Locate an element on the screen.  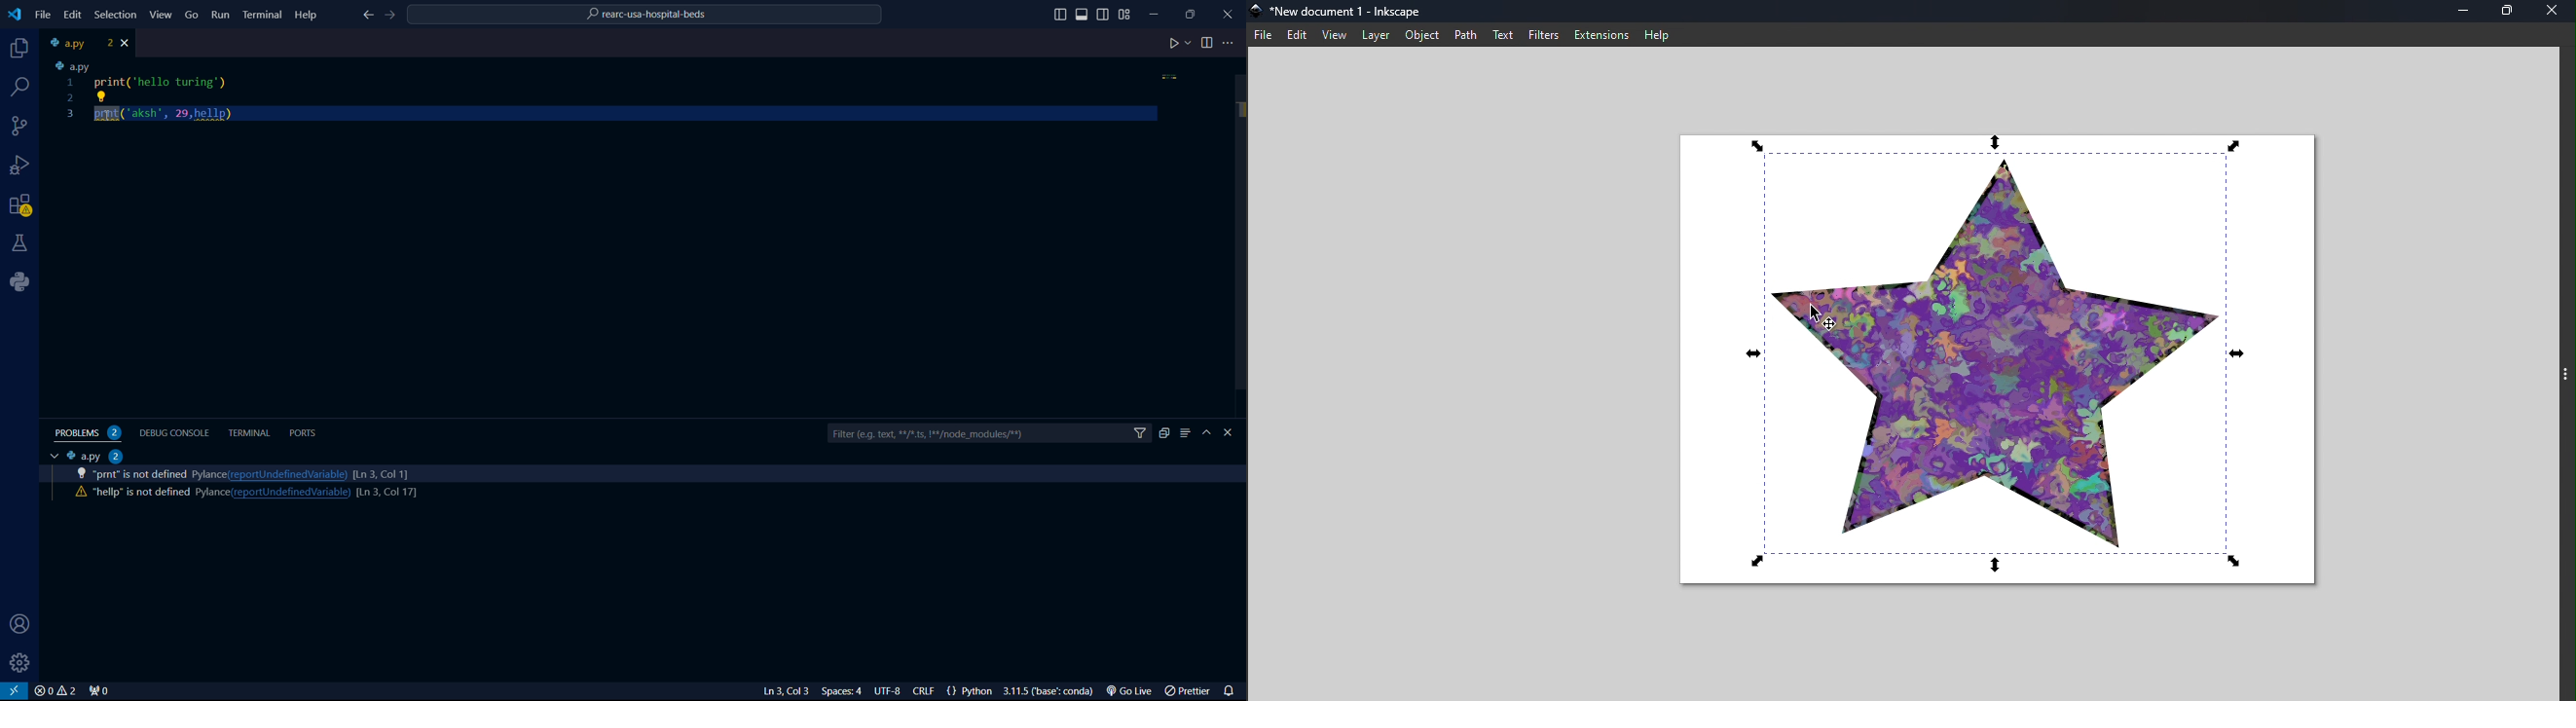
toggle is located at coordinates (1207, 43).